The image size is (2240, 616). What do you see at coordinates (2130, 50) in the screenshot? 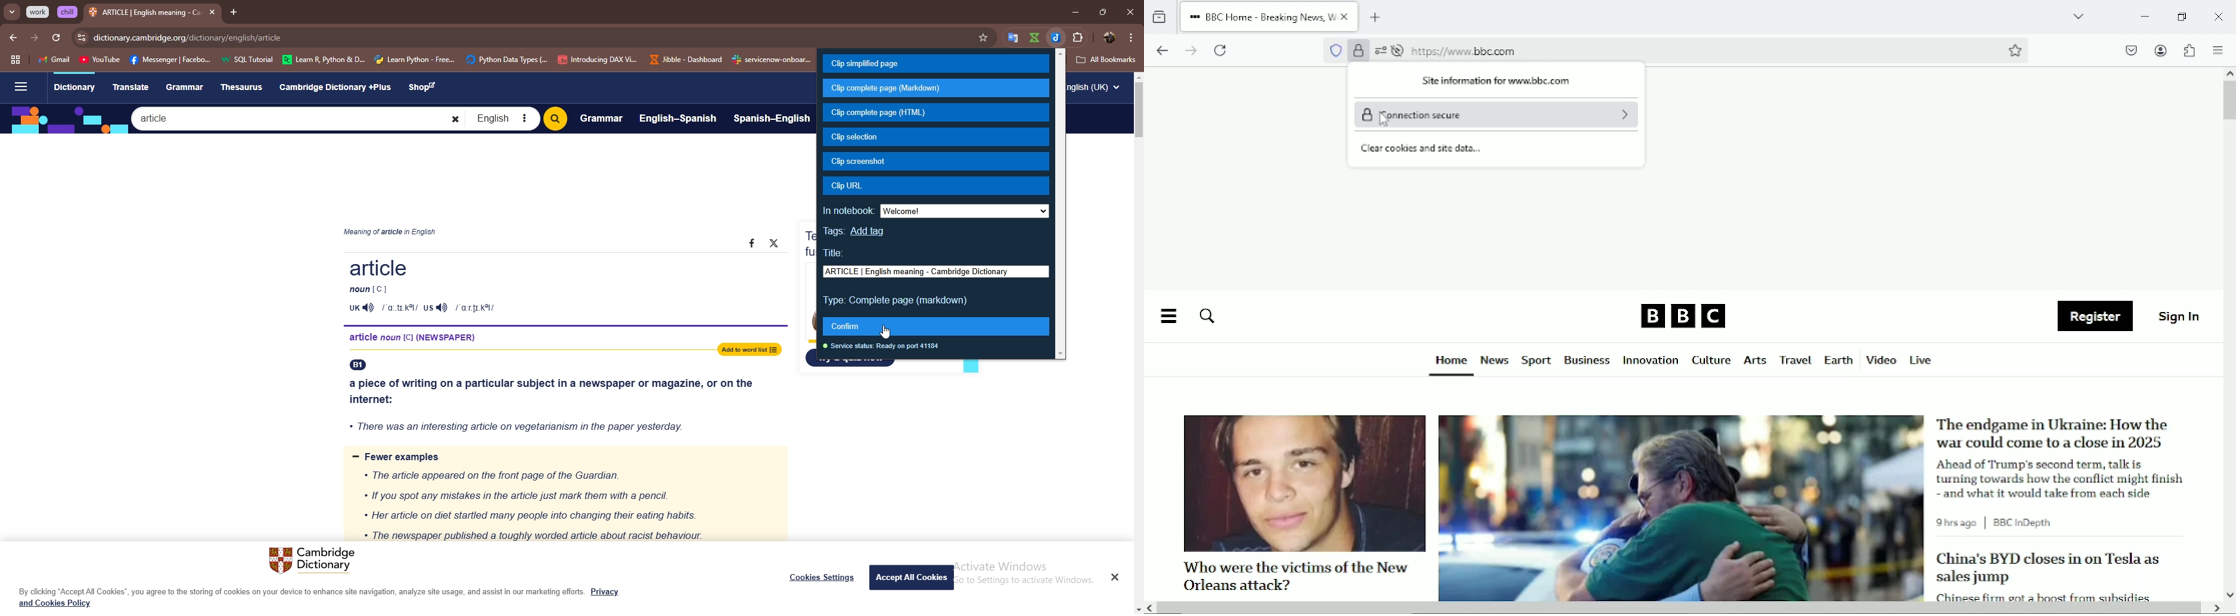
I see `save to pocket` at bounding box center [2130, 50].